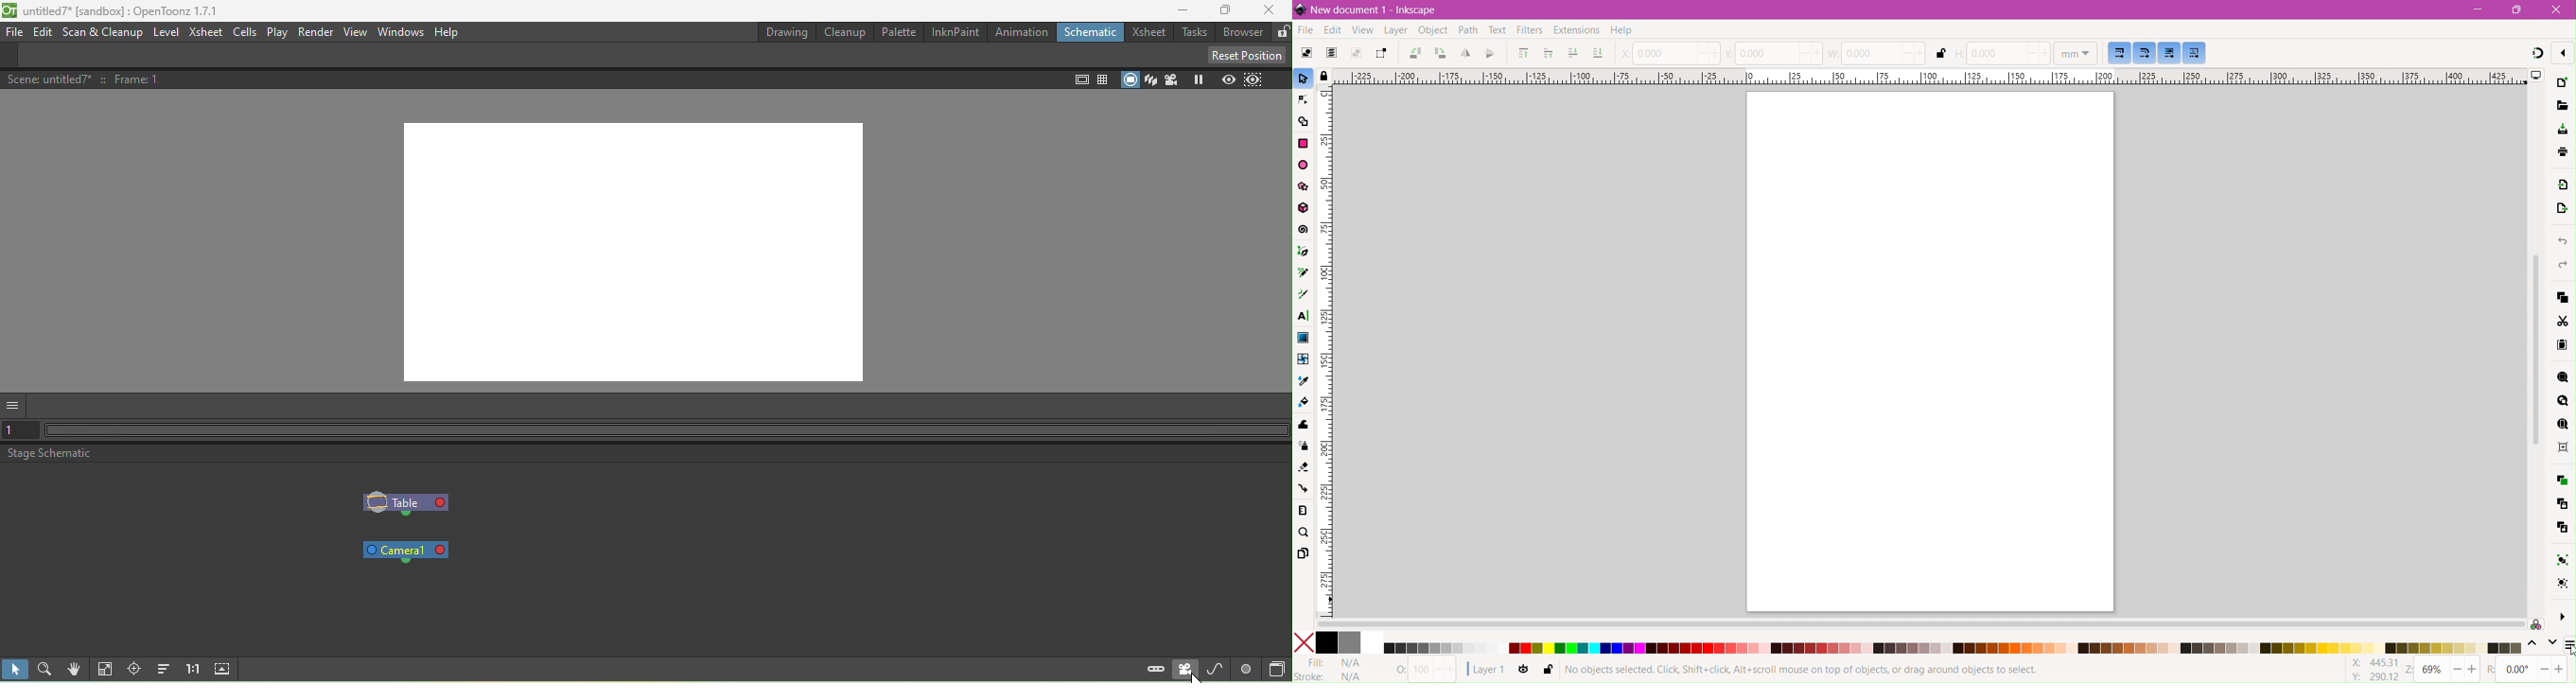  Describe the element at coordinates (1304, 123) in the screenshot. I see `Shape Builder Tool` at that location.